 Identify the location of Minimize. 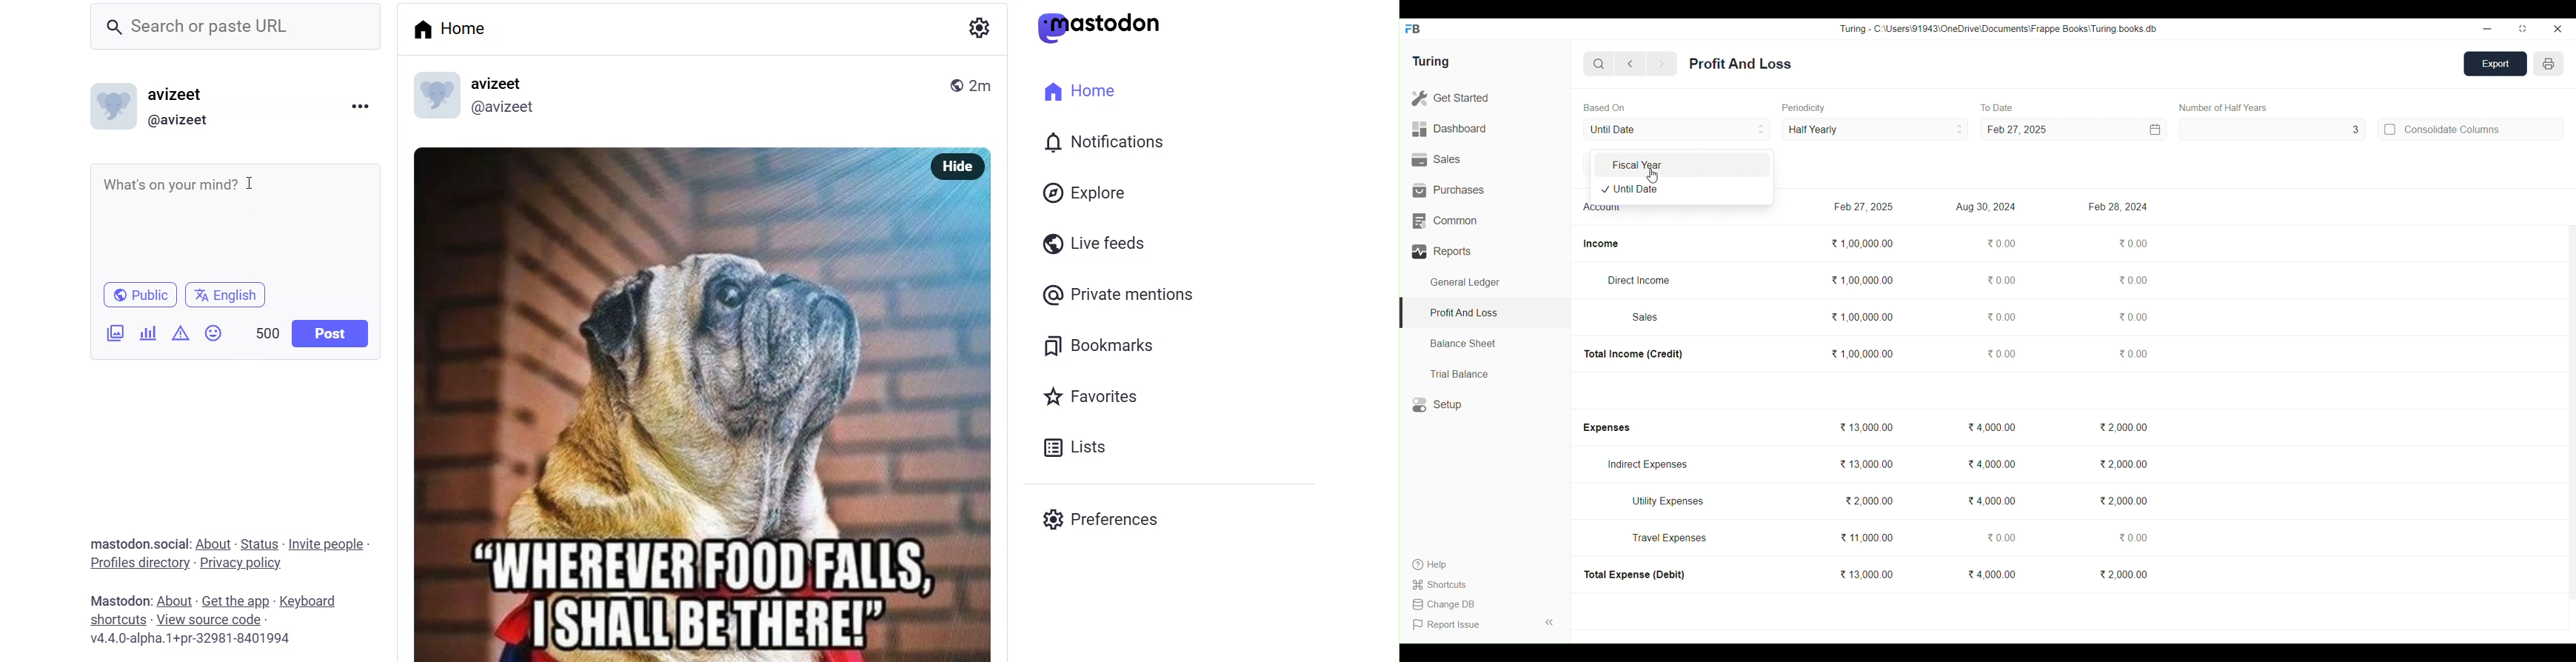
(2487, 29).